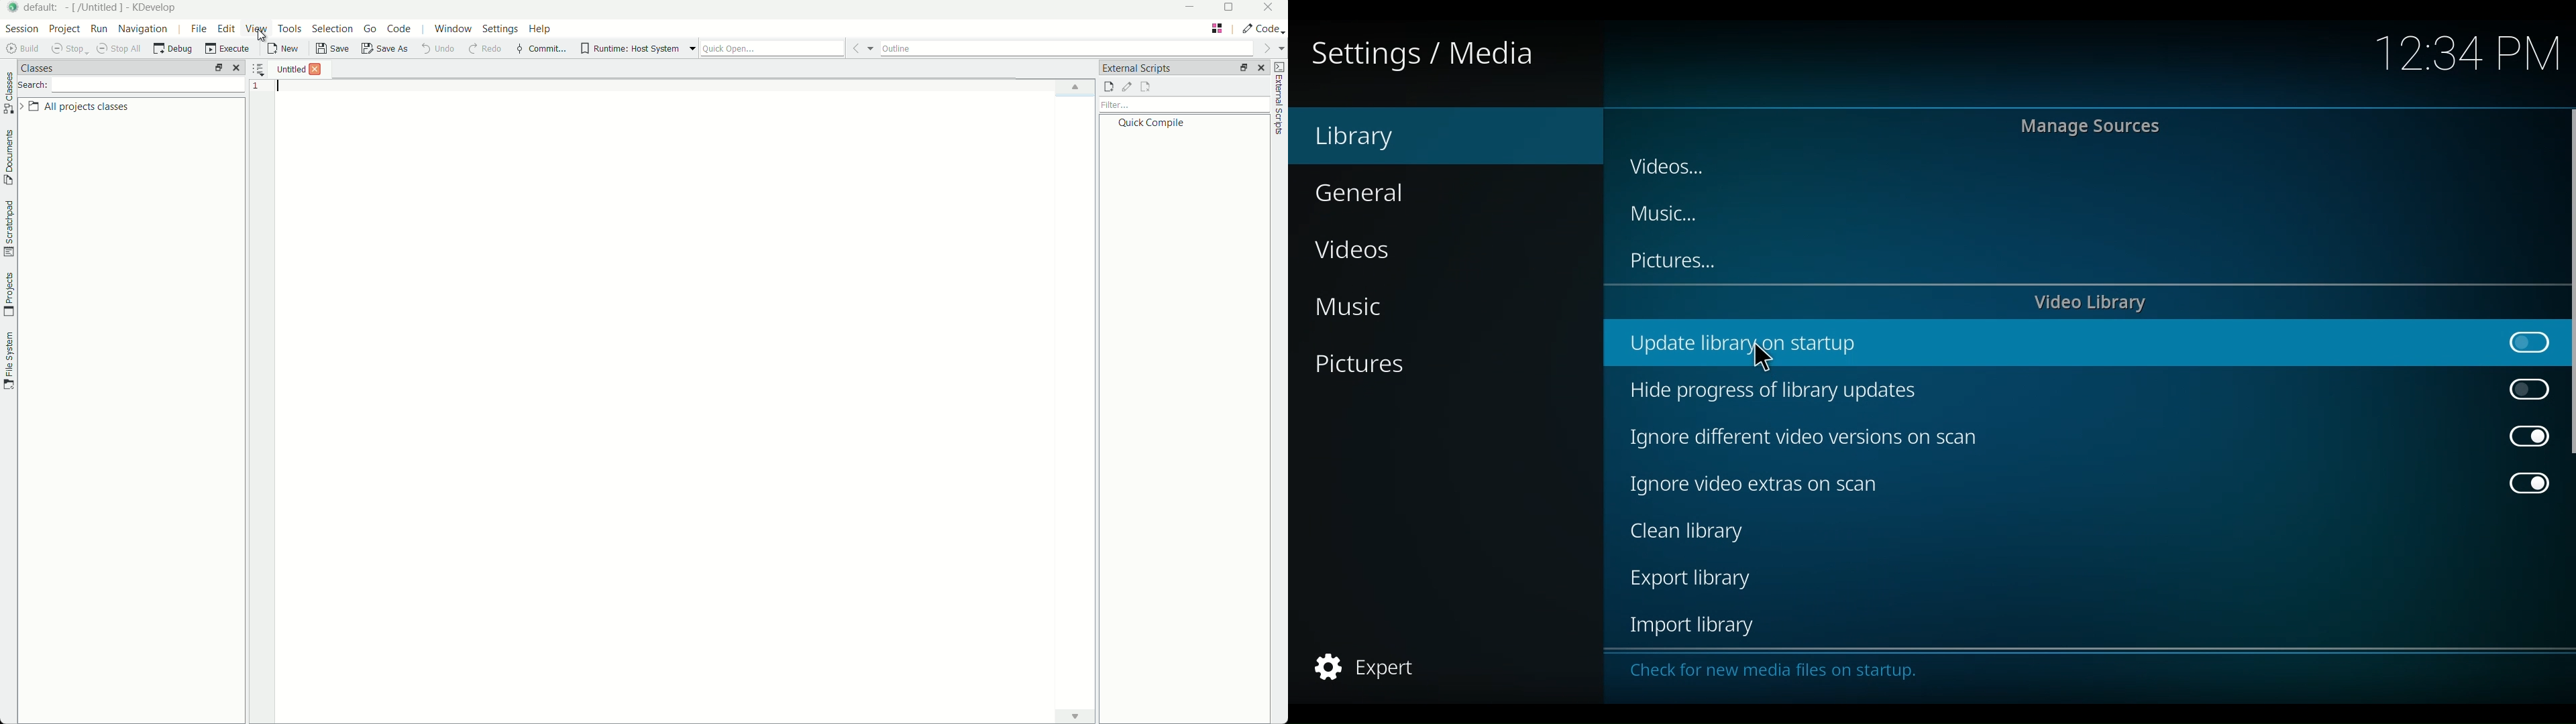 Image resolution: width=2576 pixels, height=728 pixels. What do you see at coordinates (319, 70) in the screenshot?
I see `close` at bounding box center [319, 70].